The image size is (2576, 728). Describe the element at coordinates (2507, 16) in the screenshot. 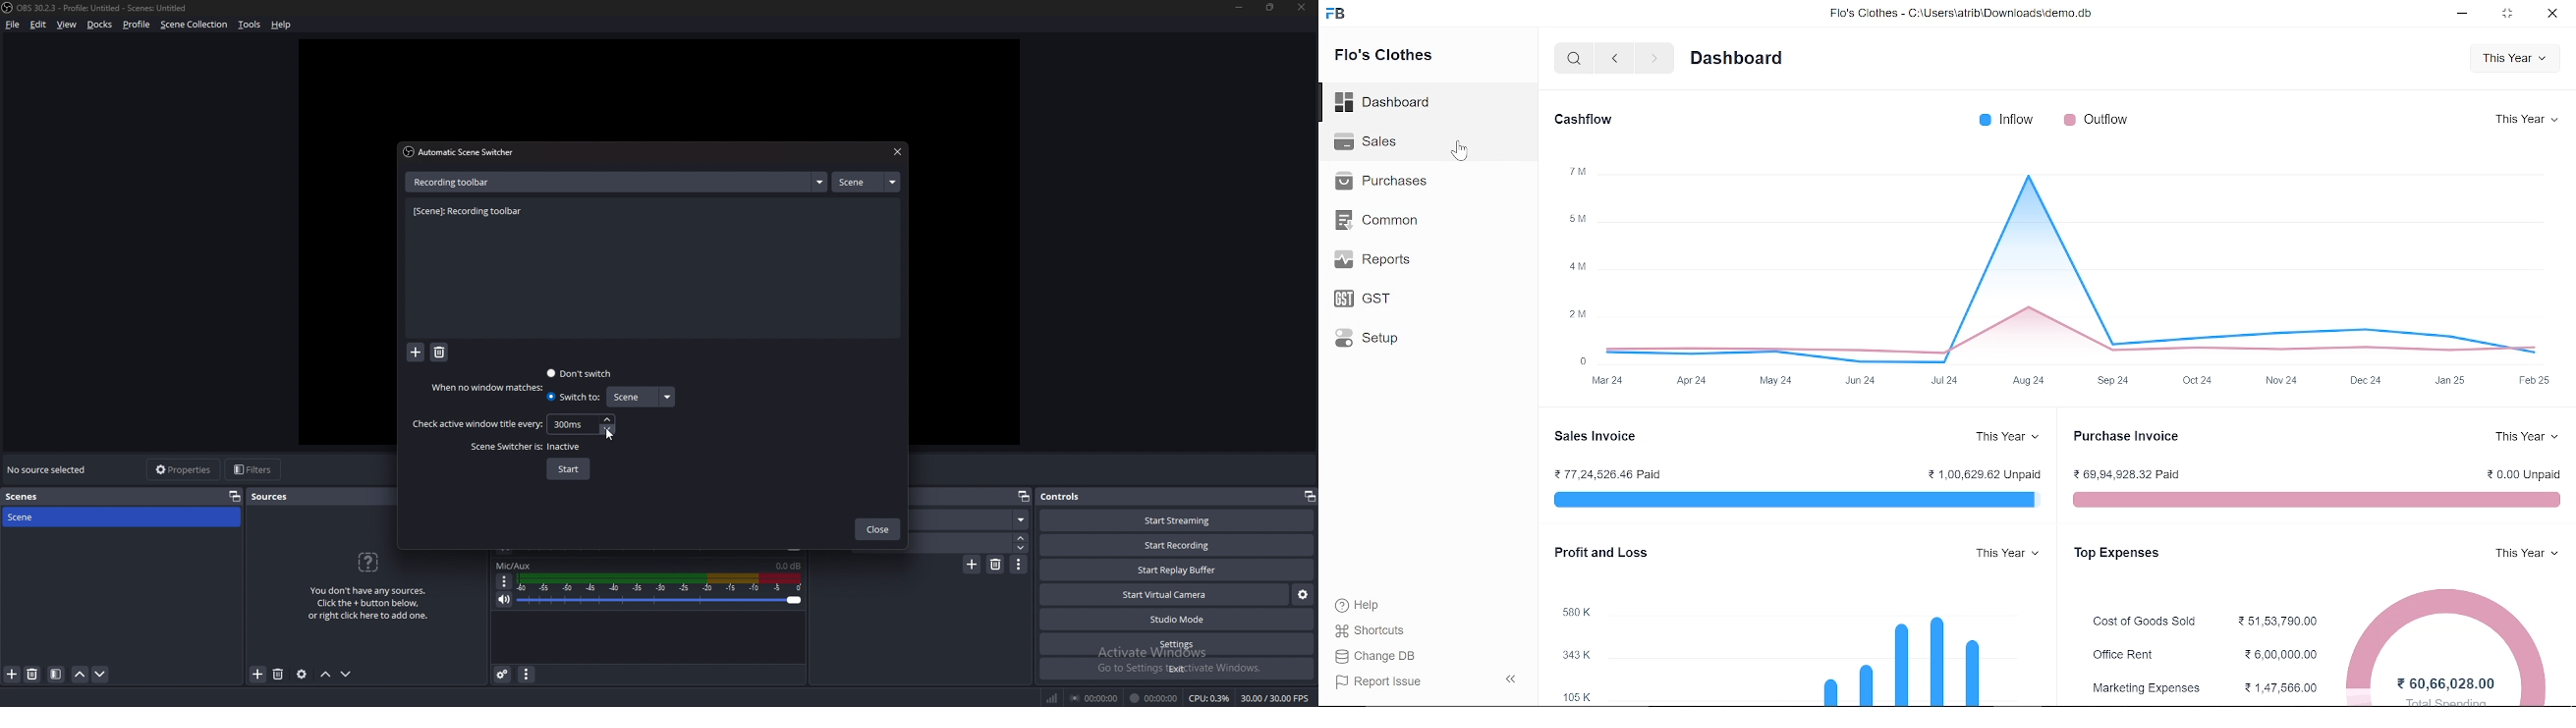

I see `restore down` at that location.